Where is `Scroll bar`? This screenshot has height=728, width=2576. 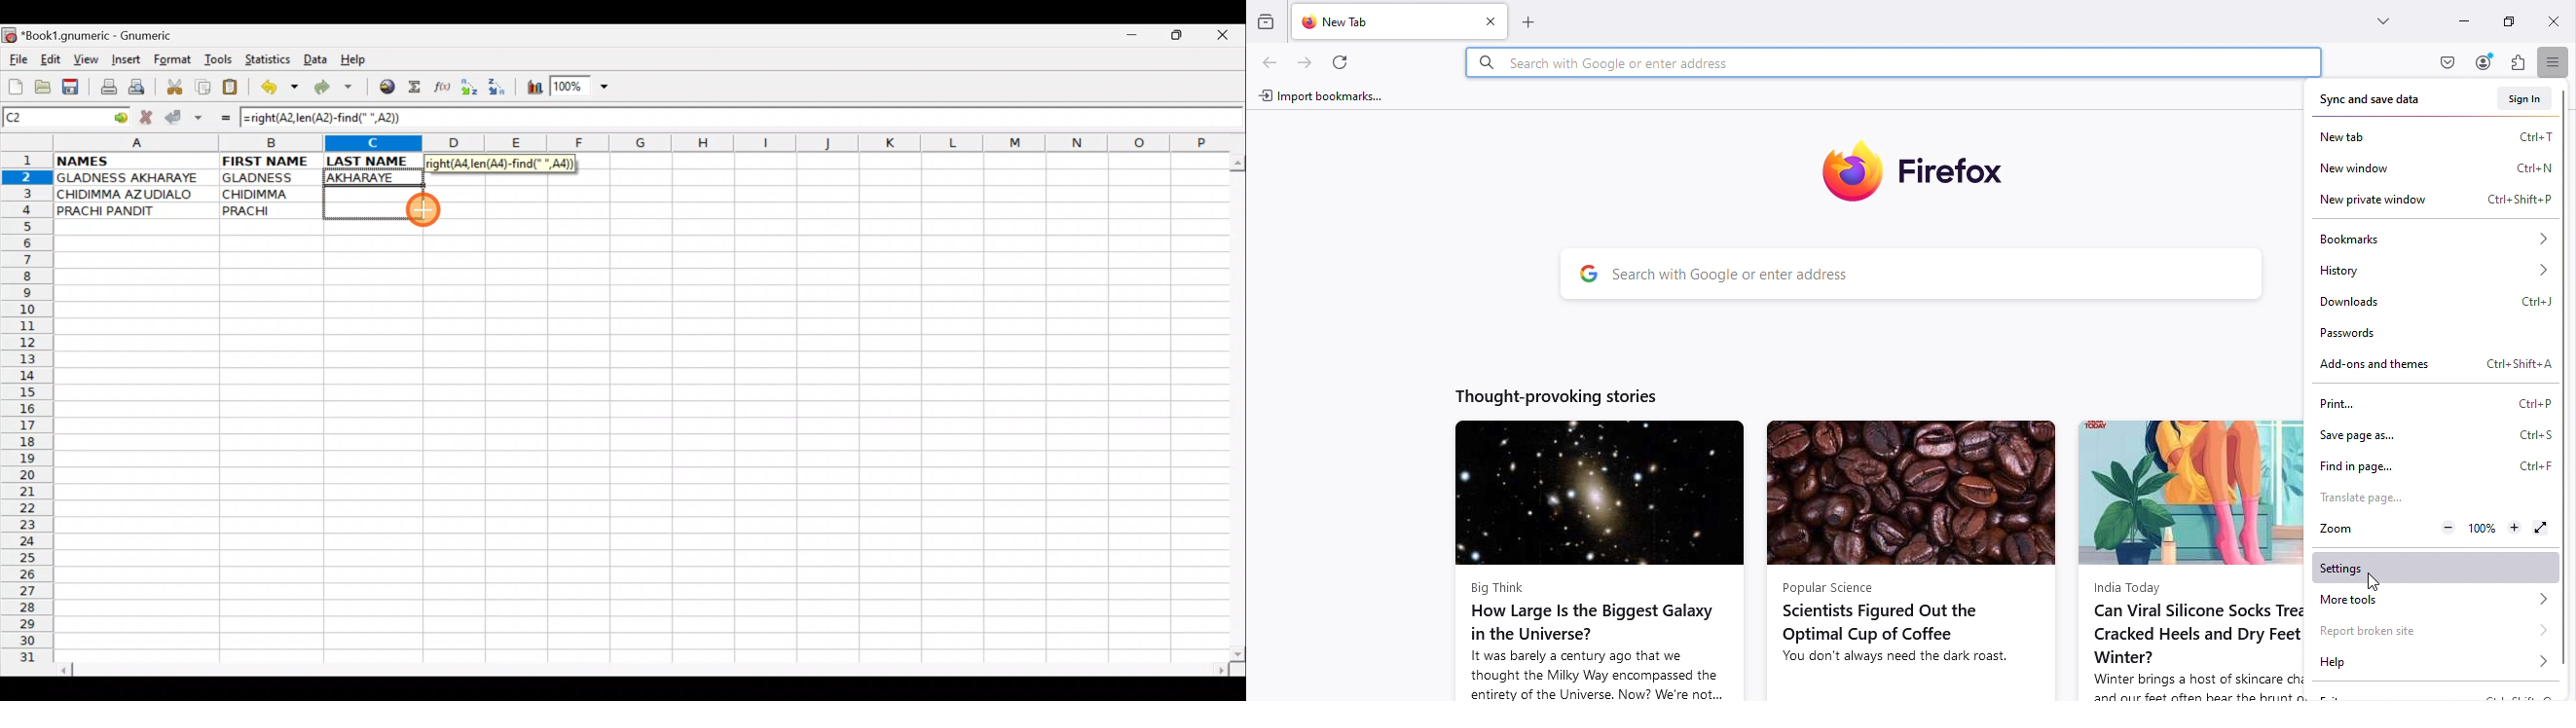 Scroll bar is located at coordinates (1234, 405).